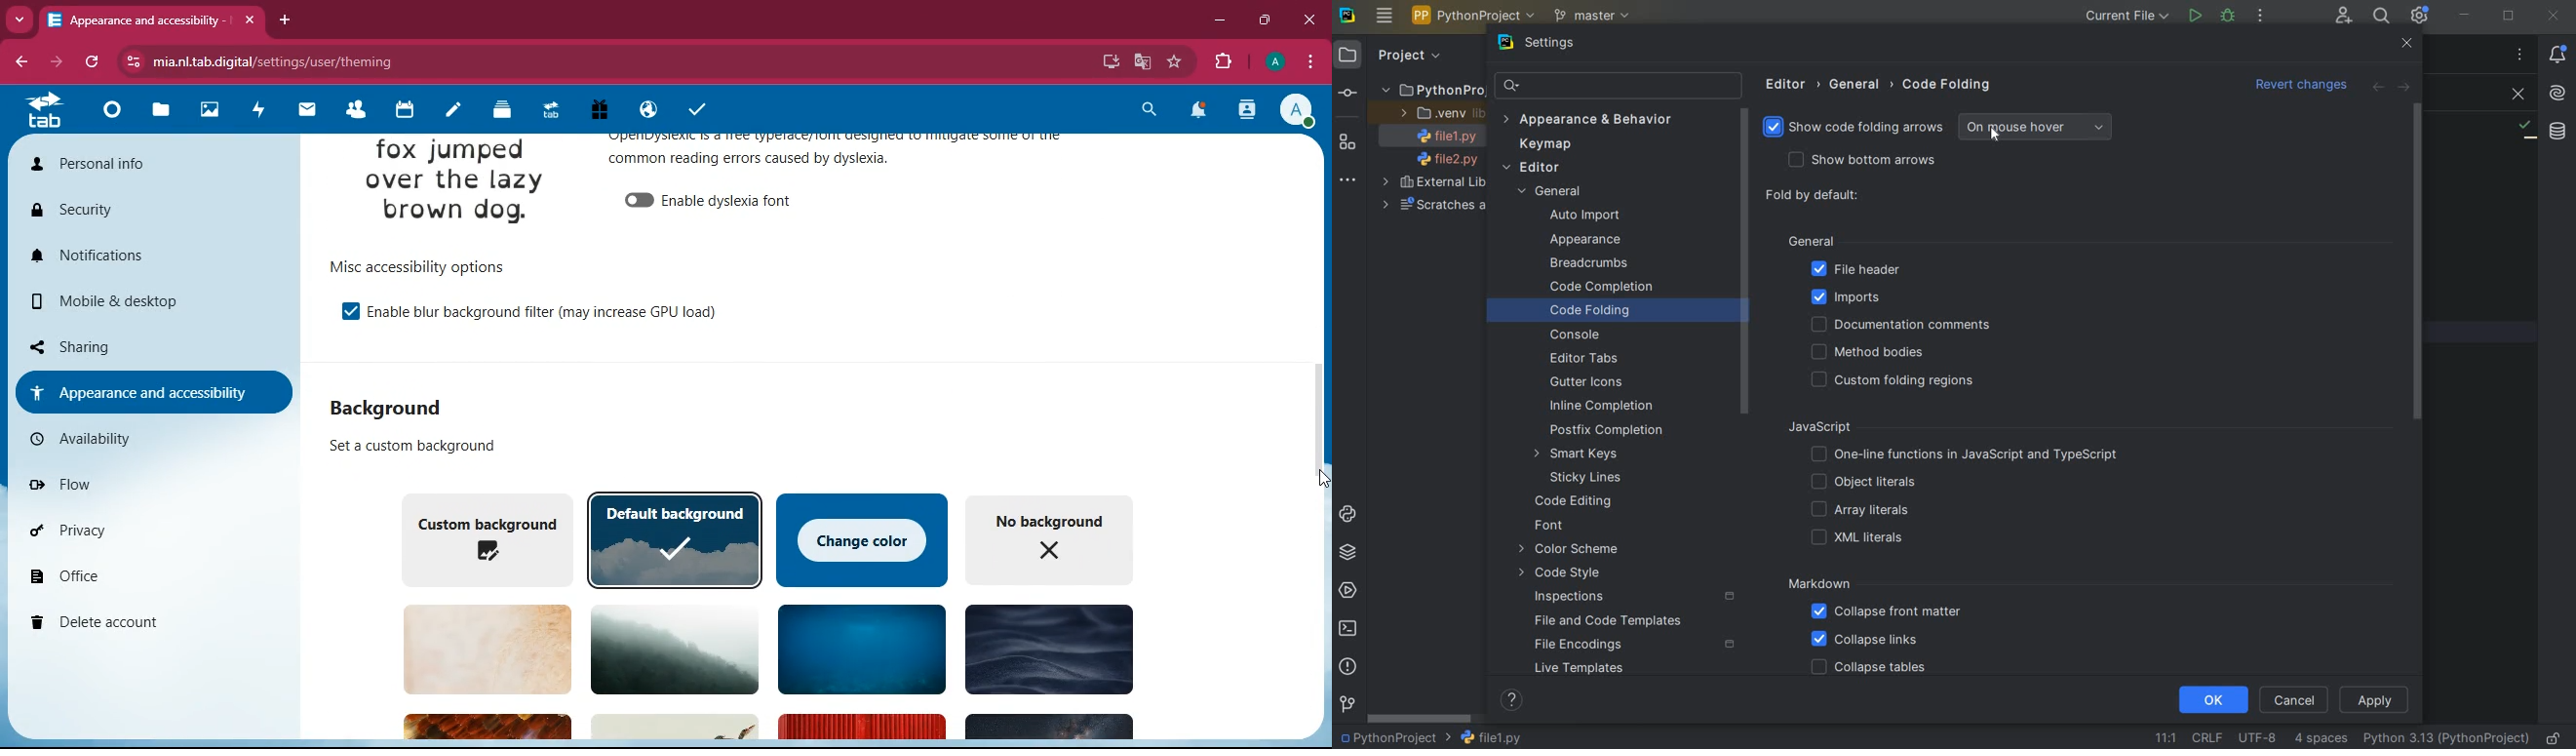  What do you see at coordinates (127, 162) in the screenshot?
I see `personal info` at bounding box center [127, 162].